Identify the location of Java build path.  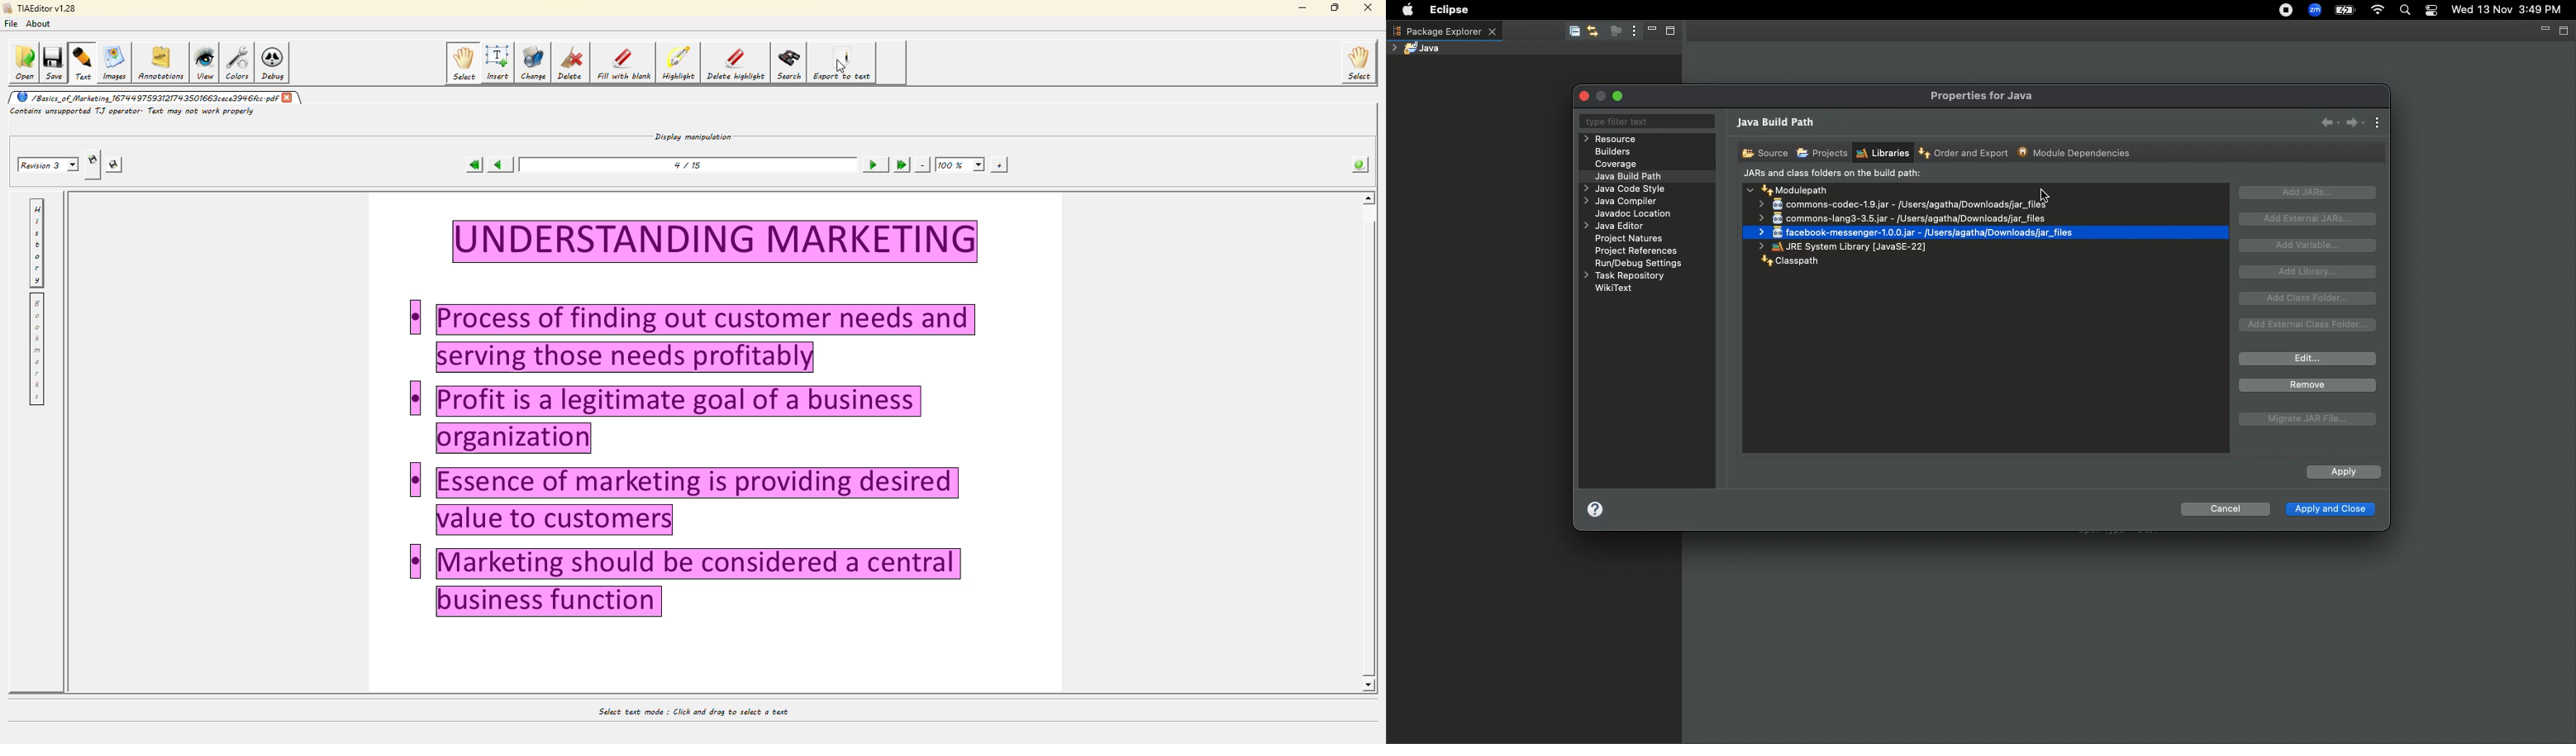
(1632, 175).